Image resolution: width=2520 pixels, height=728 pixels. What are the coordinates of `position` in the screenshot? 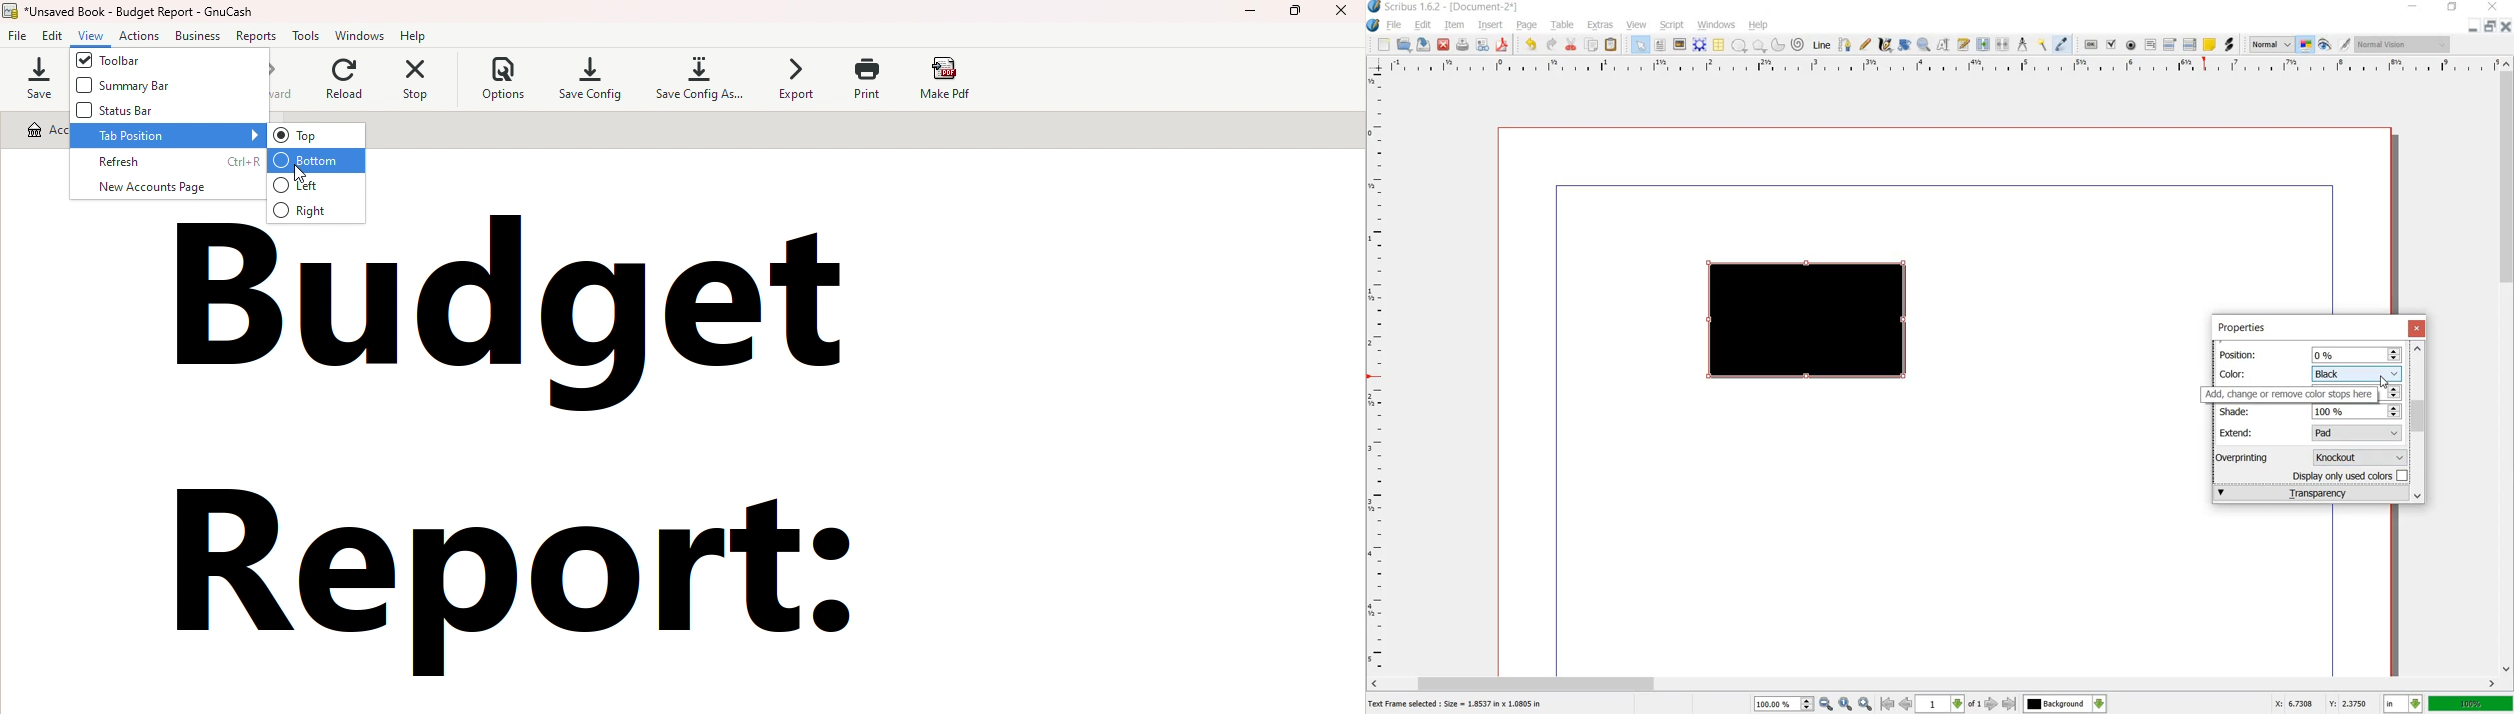 It's located at (2241, 354).